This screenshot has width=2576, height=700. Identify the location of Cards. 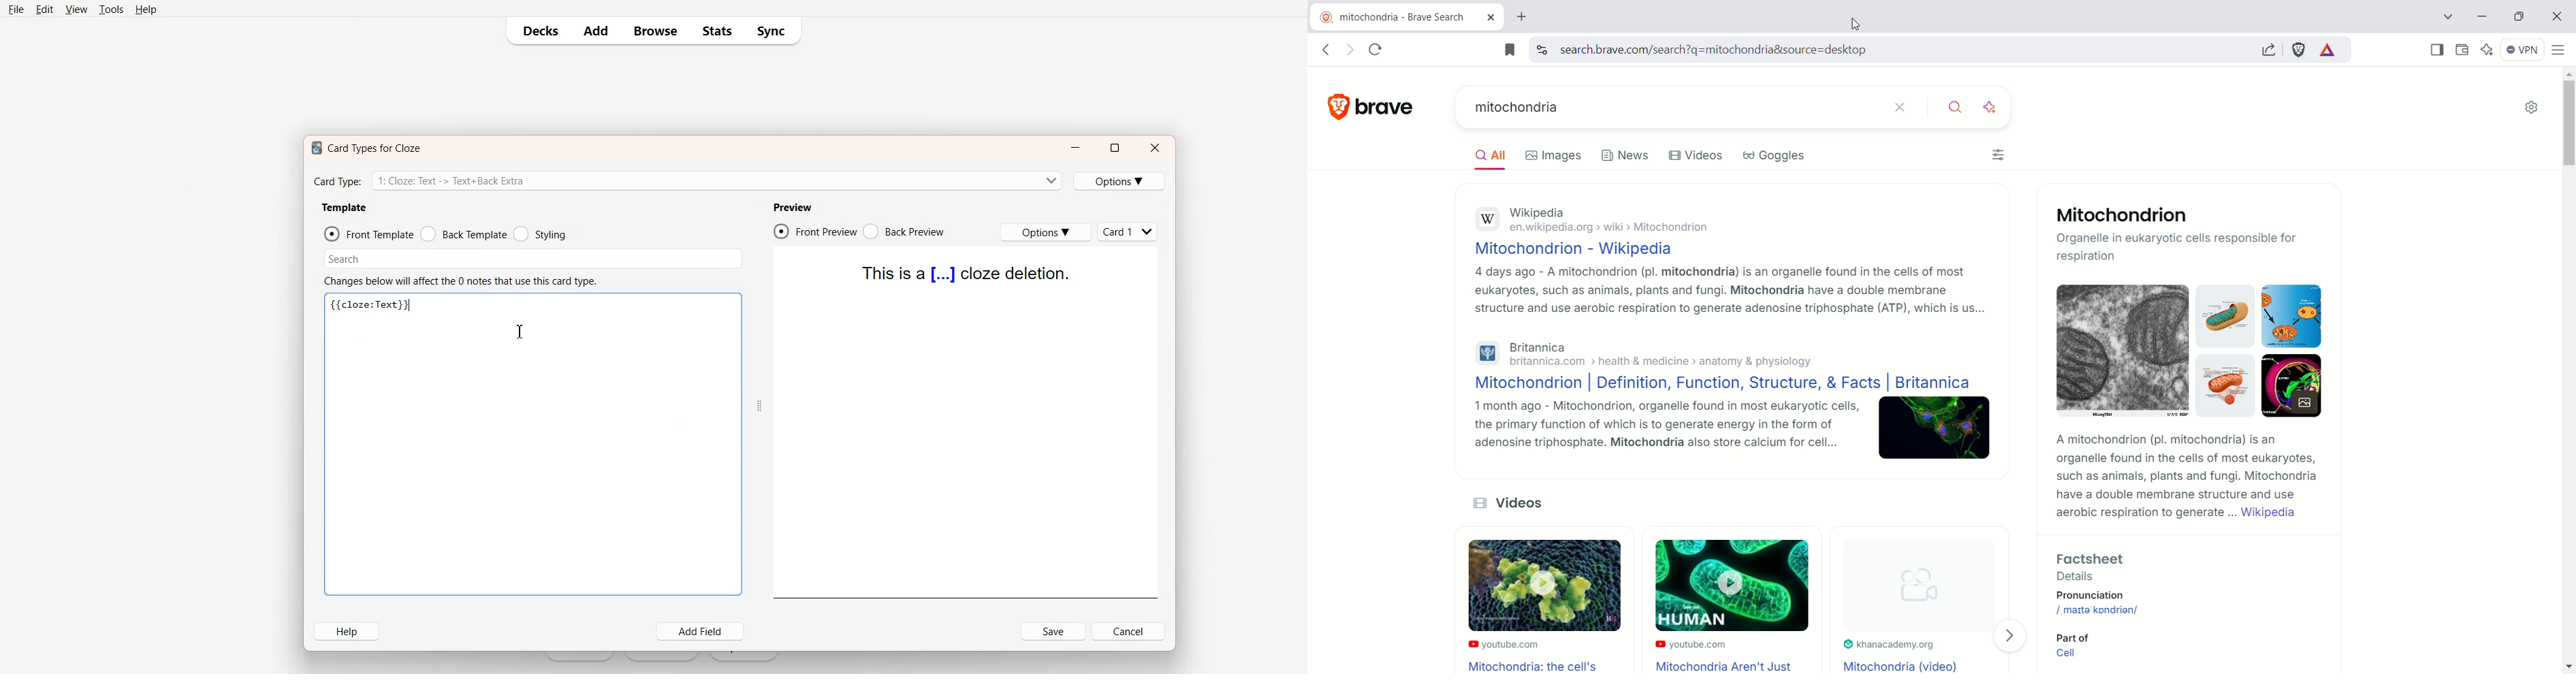
(1129, 231).